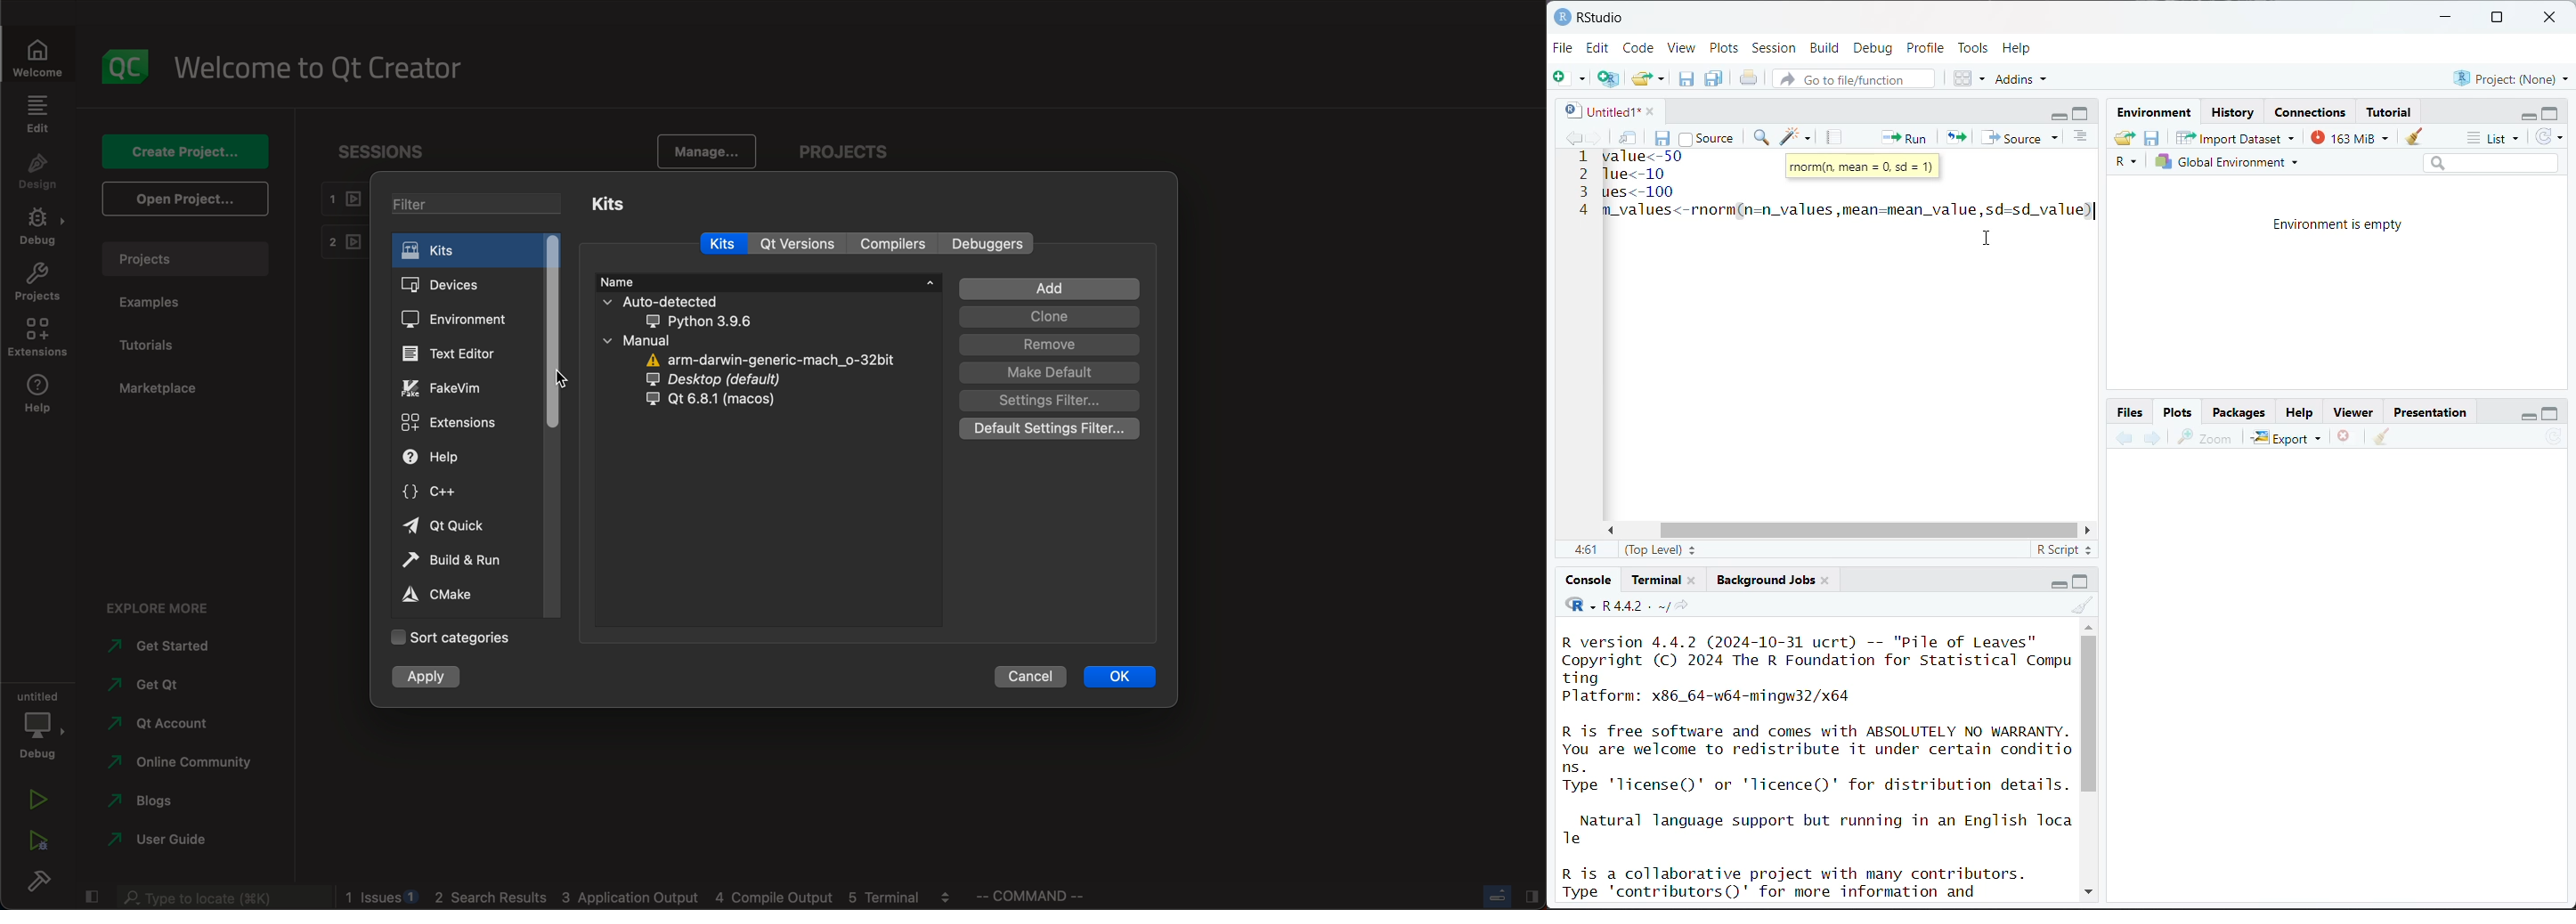 The height and width of the screenshot is (924, 2576). I want to click on default, so click(1051, 429).